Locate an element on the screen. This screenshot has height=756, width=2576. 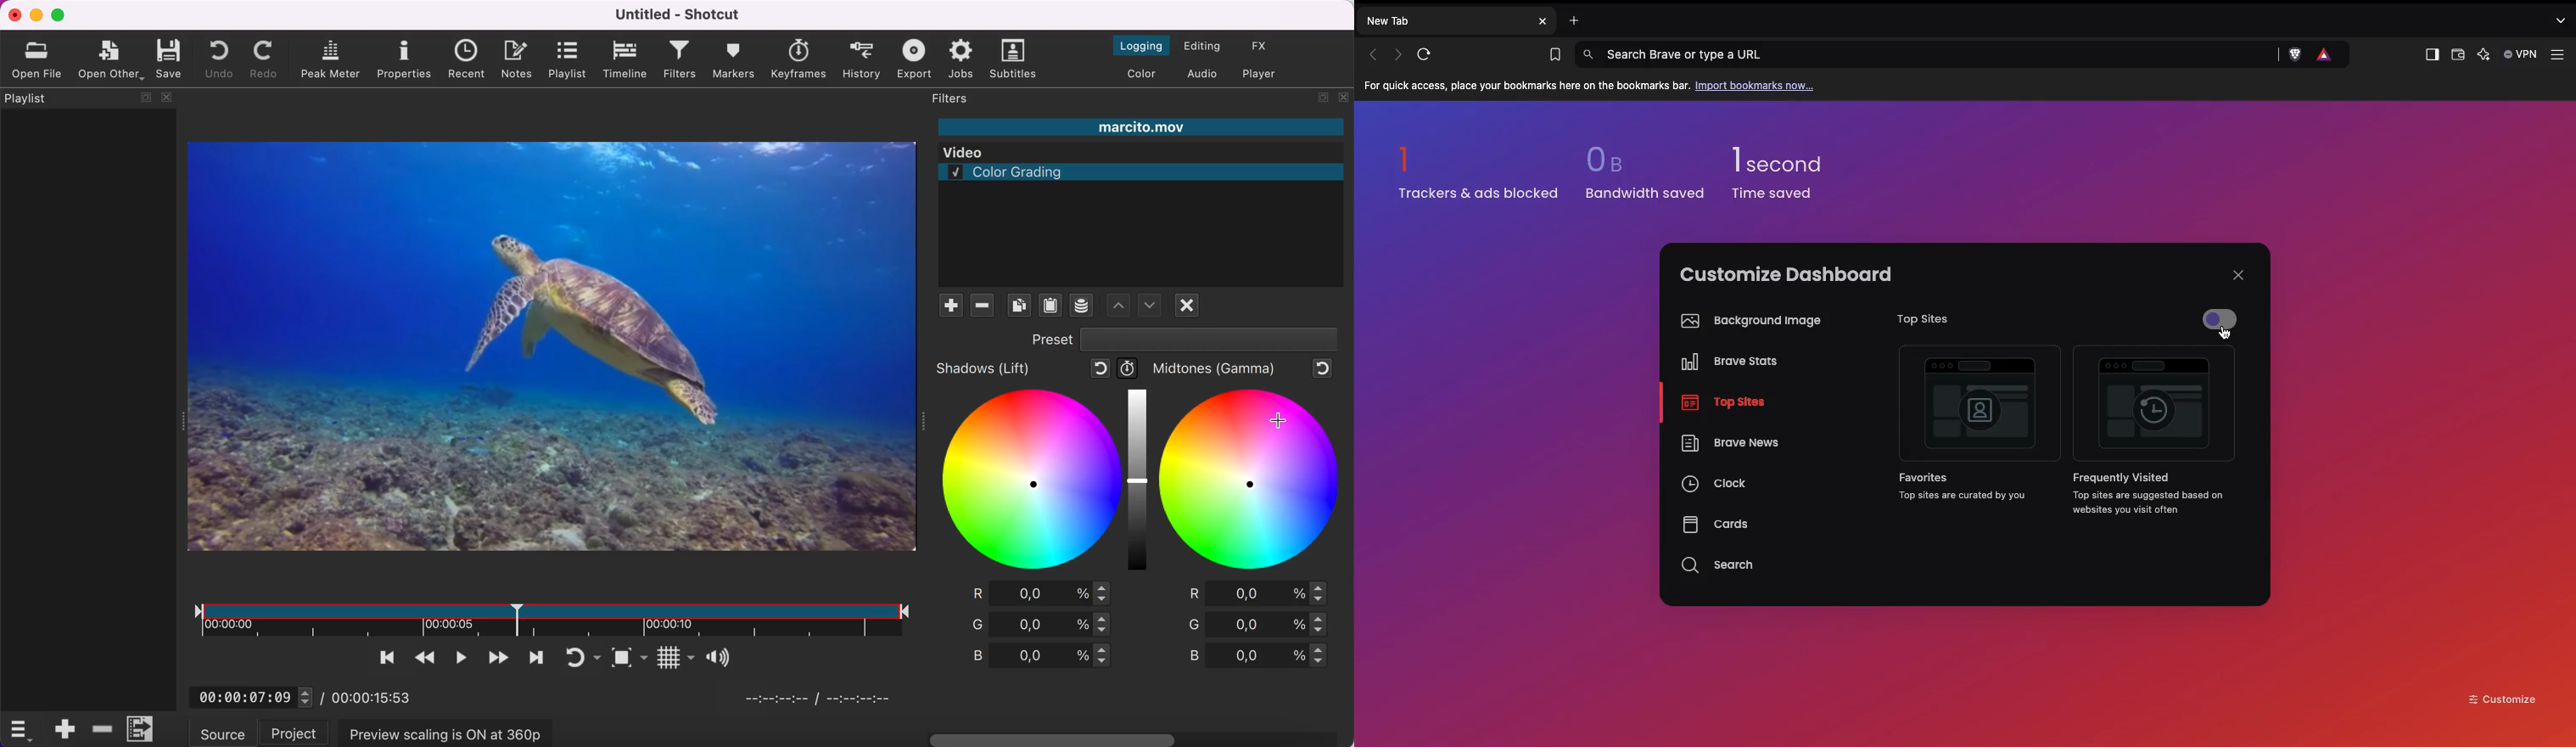
playlist is located at coordinates (570, 59).